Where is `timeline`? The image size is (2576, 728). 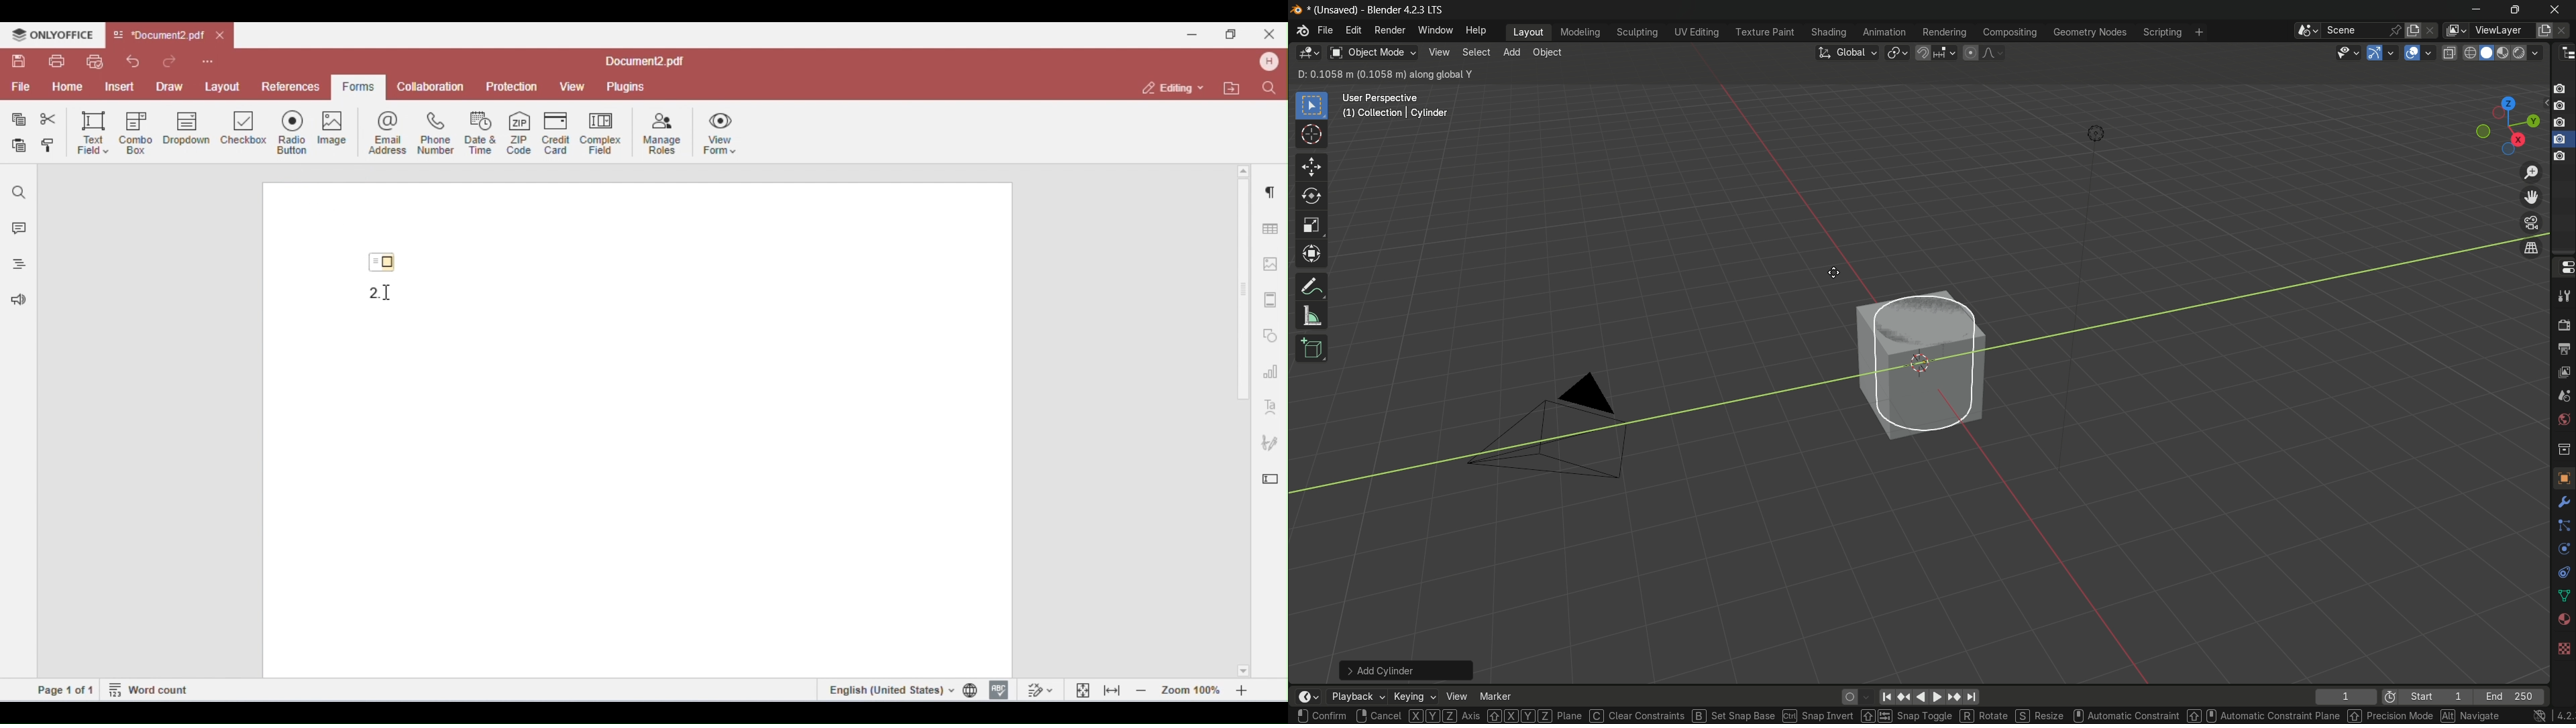 timeline is located at coordinates (1306, 692).